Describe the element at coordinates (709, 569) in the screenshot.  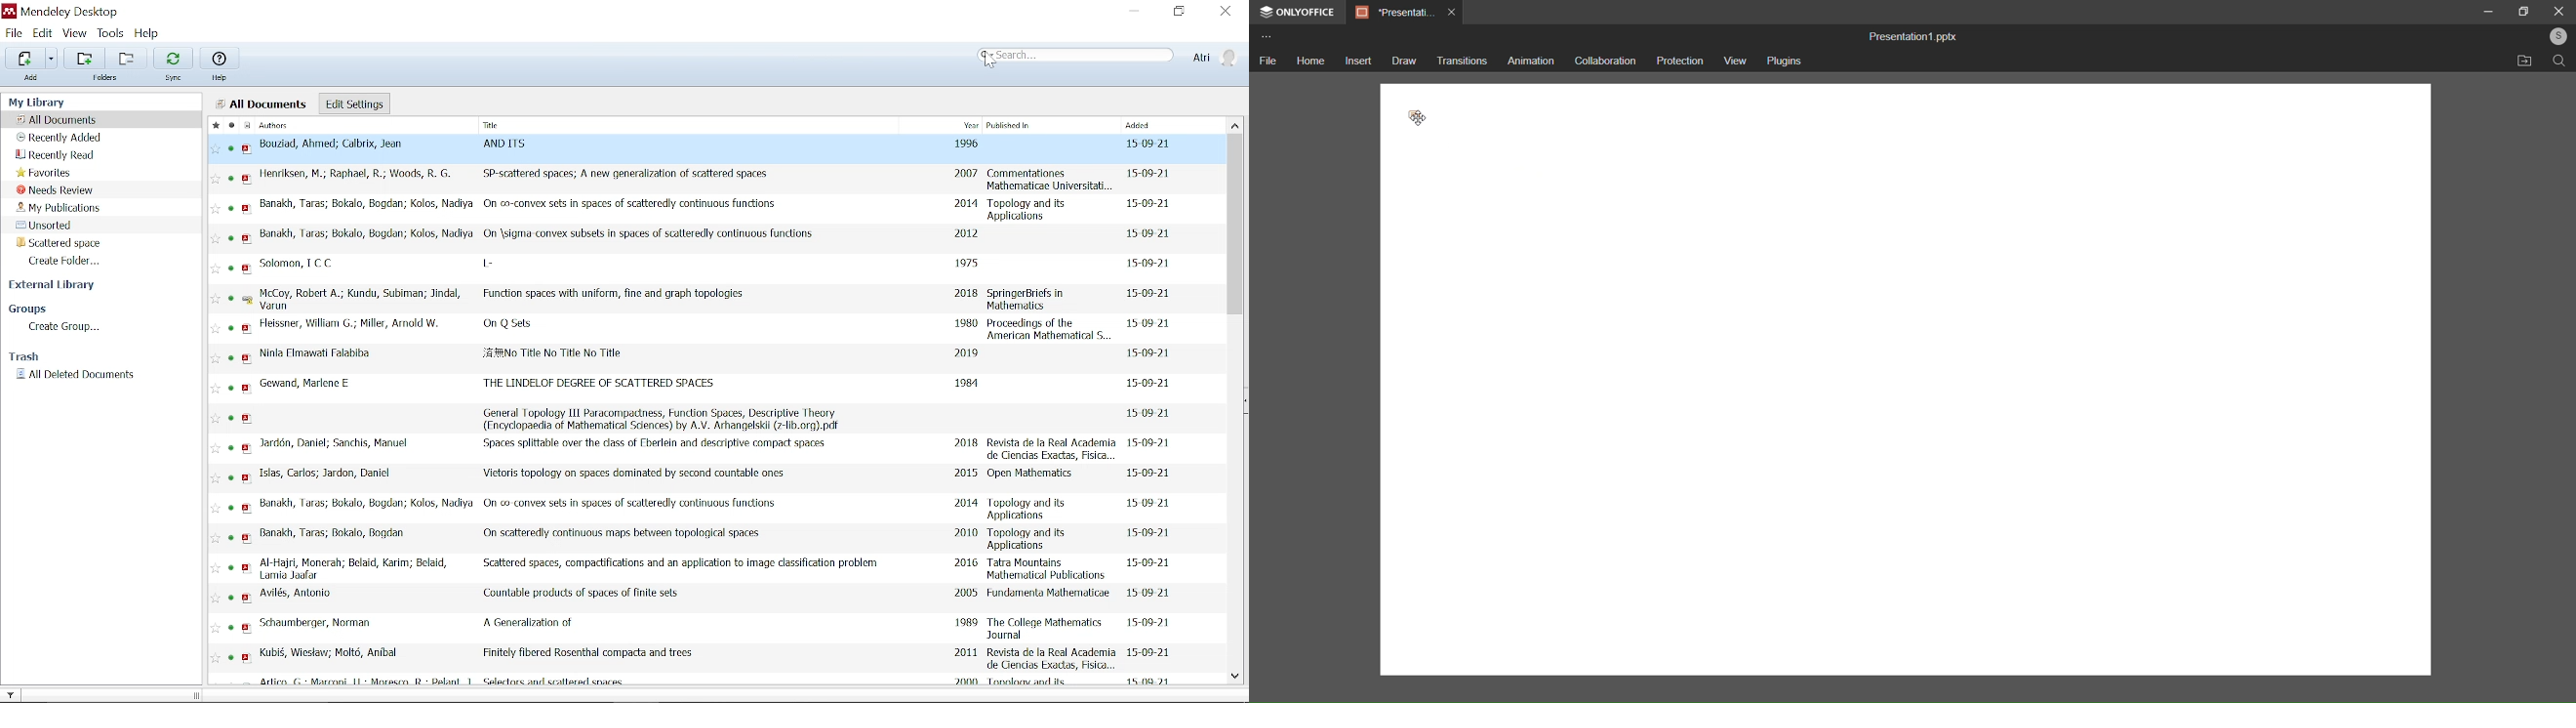
I see `Al-Hajri, Monerah; Belaid, Karim; Belaid, Lams Joafer ~~ Scattered spaces, compactifications and an application to image classification problem 2016 Tatra Mountains Mathematical Publications 15-09-21` at that location.